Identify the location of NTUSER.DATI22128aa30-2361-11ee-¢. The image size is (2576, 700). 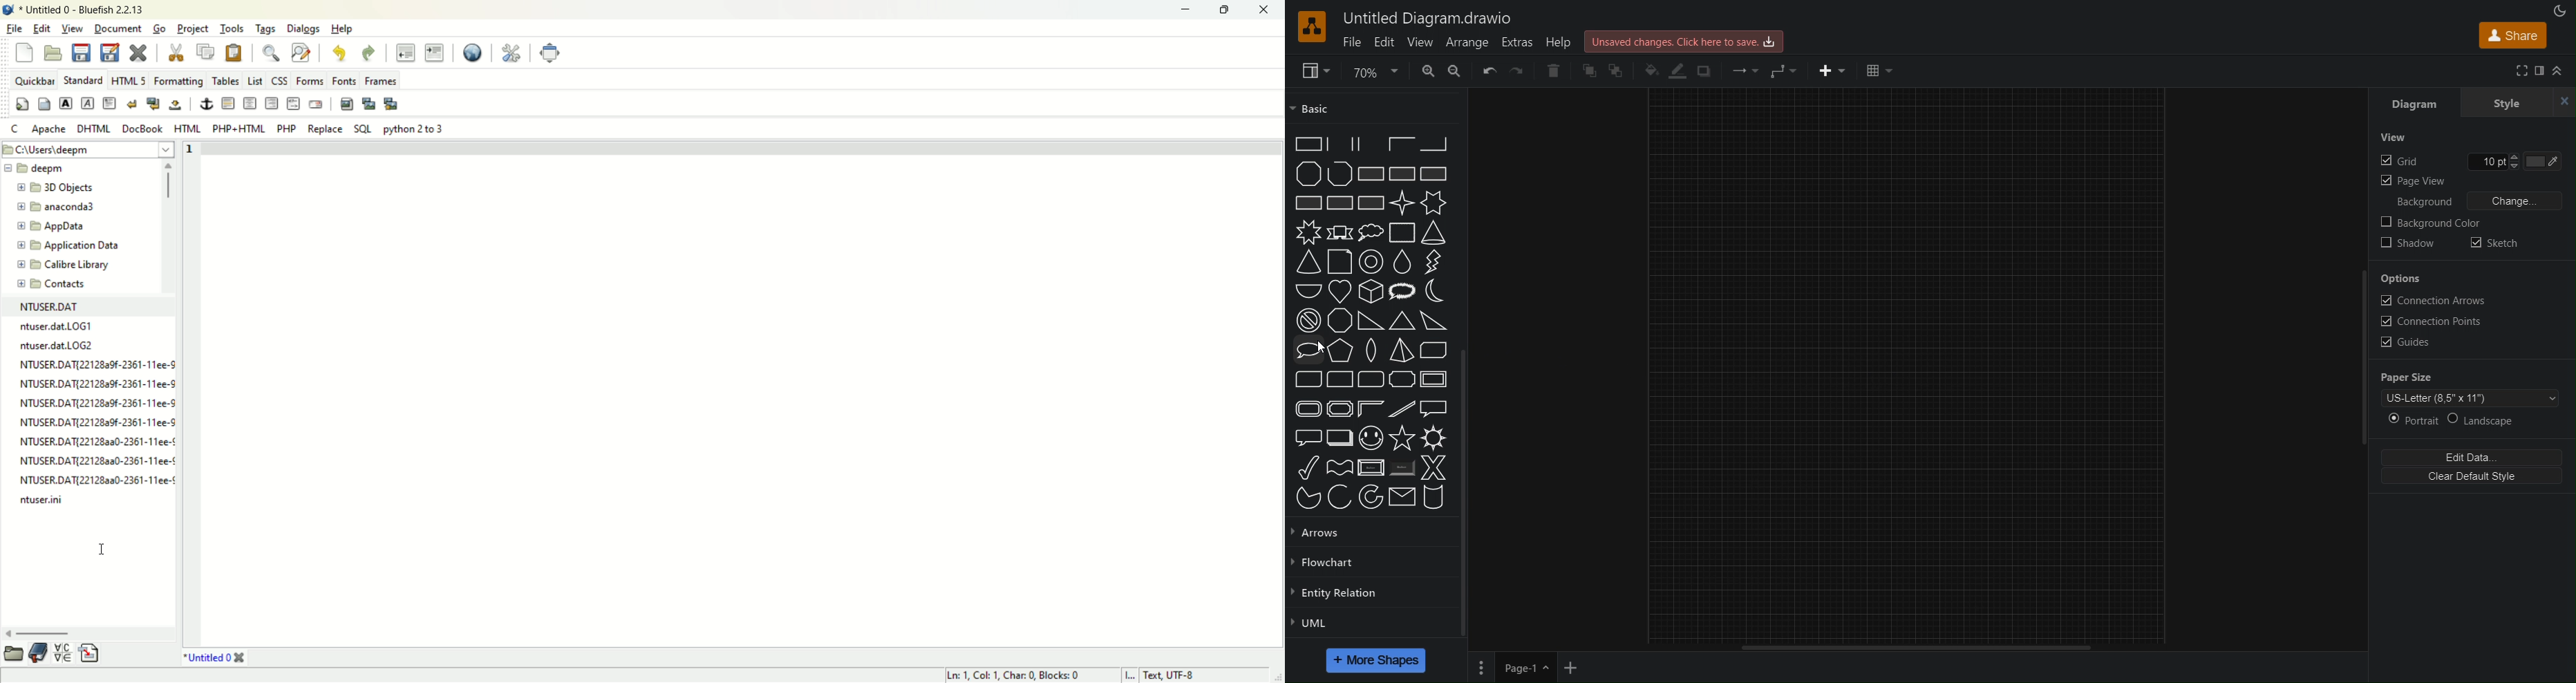
(97, 459).